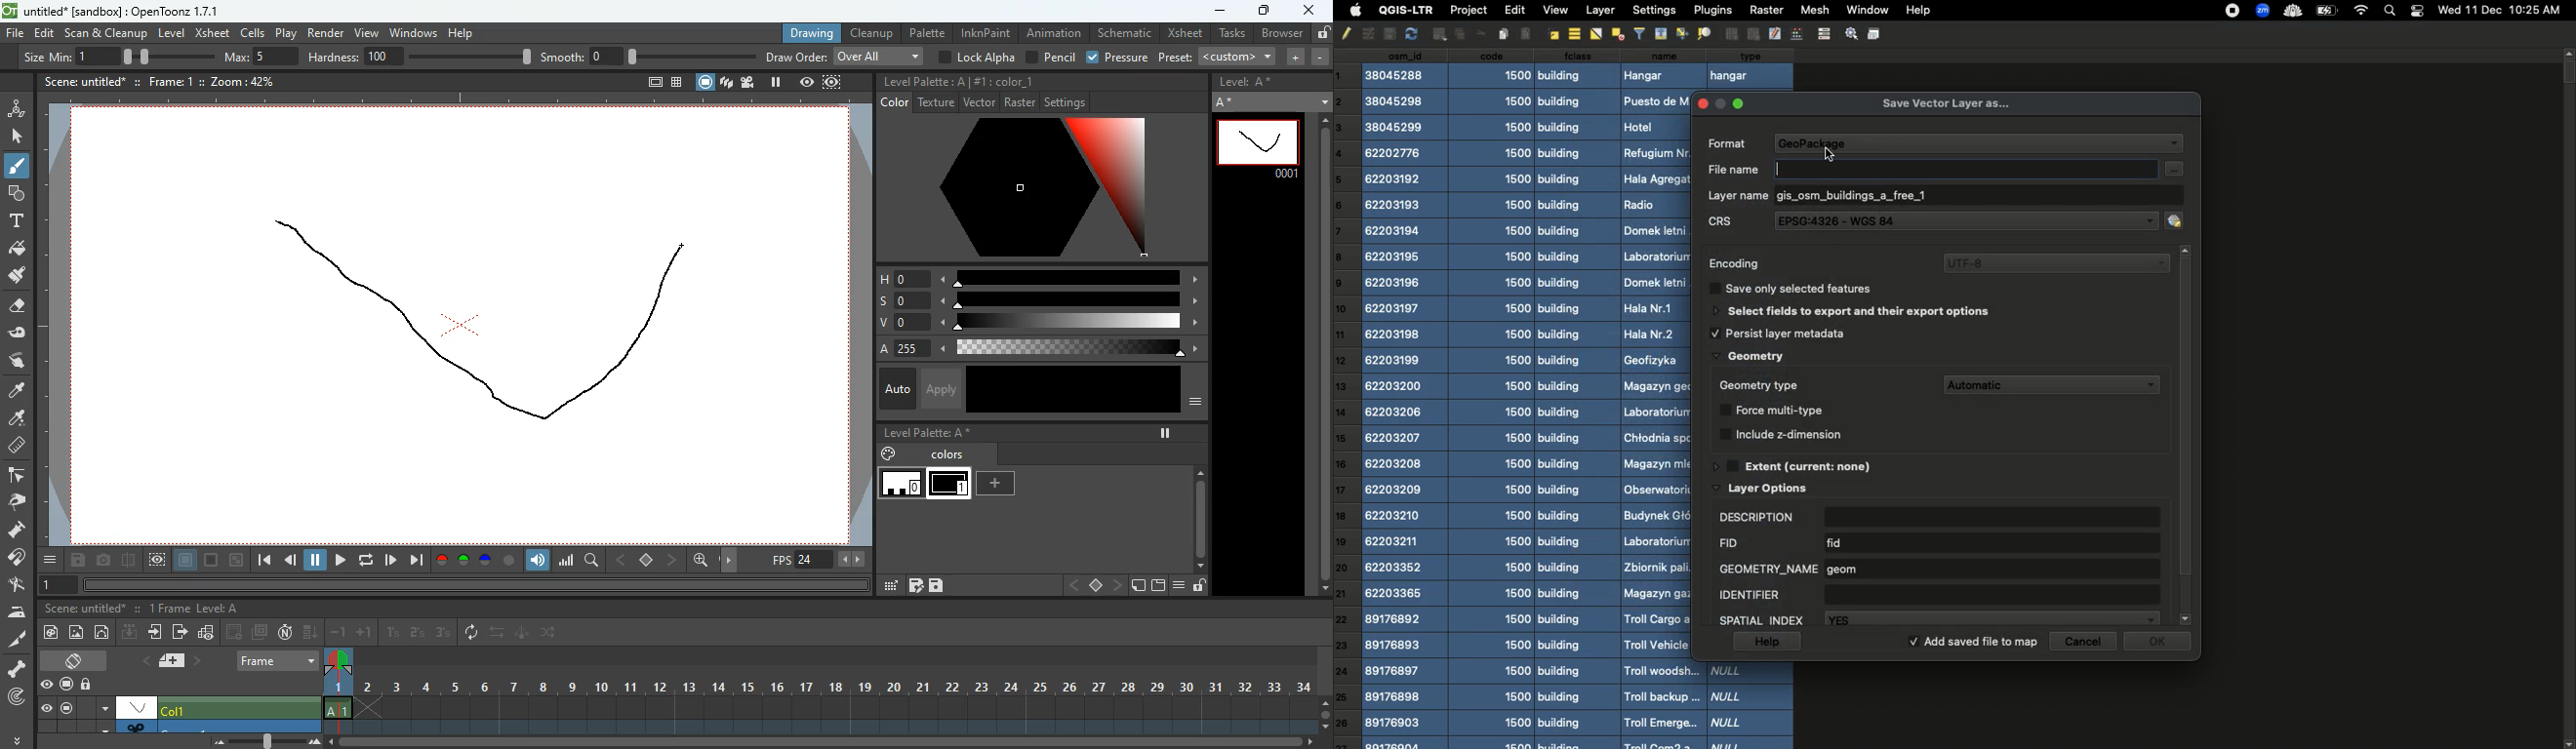 This screenshot has height=756, width=2576. Describe the element at coordinates (393, 633) in the screenshot. I see `1` at that location.